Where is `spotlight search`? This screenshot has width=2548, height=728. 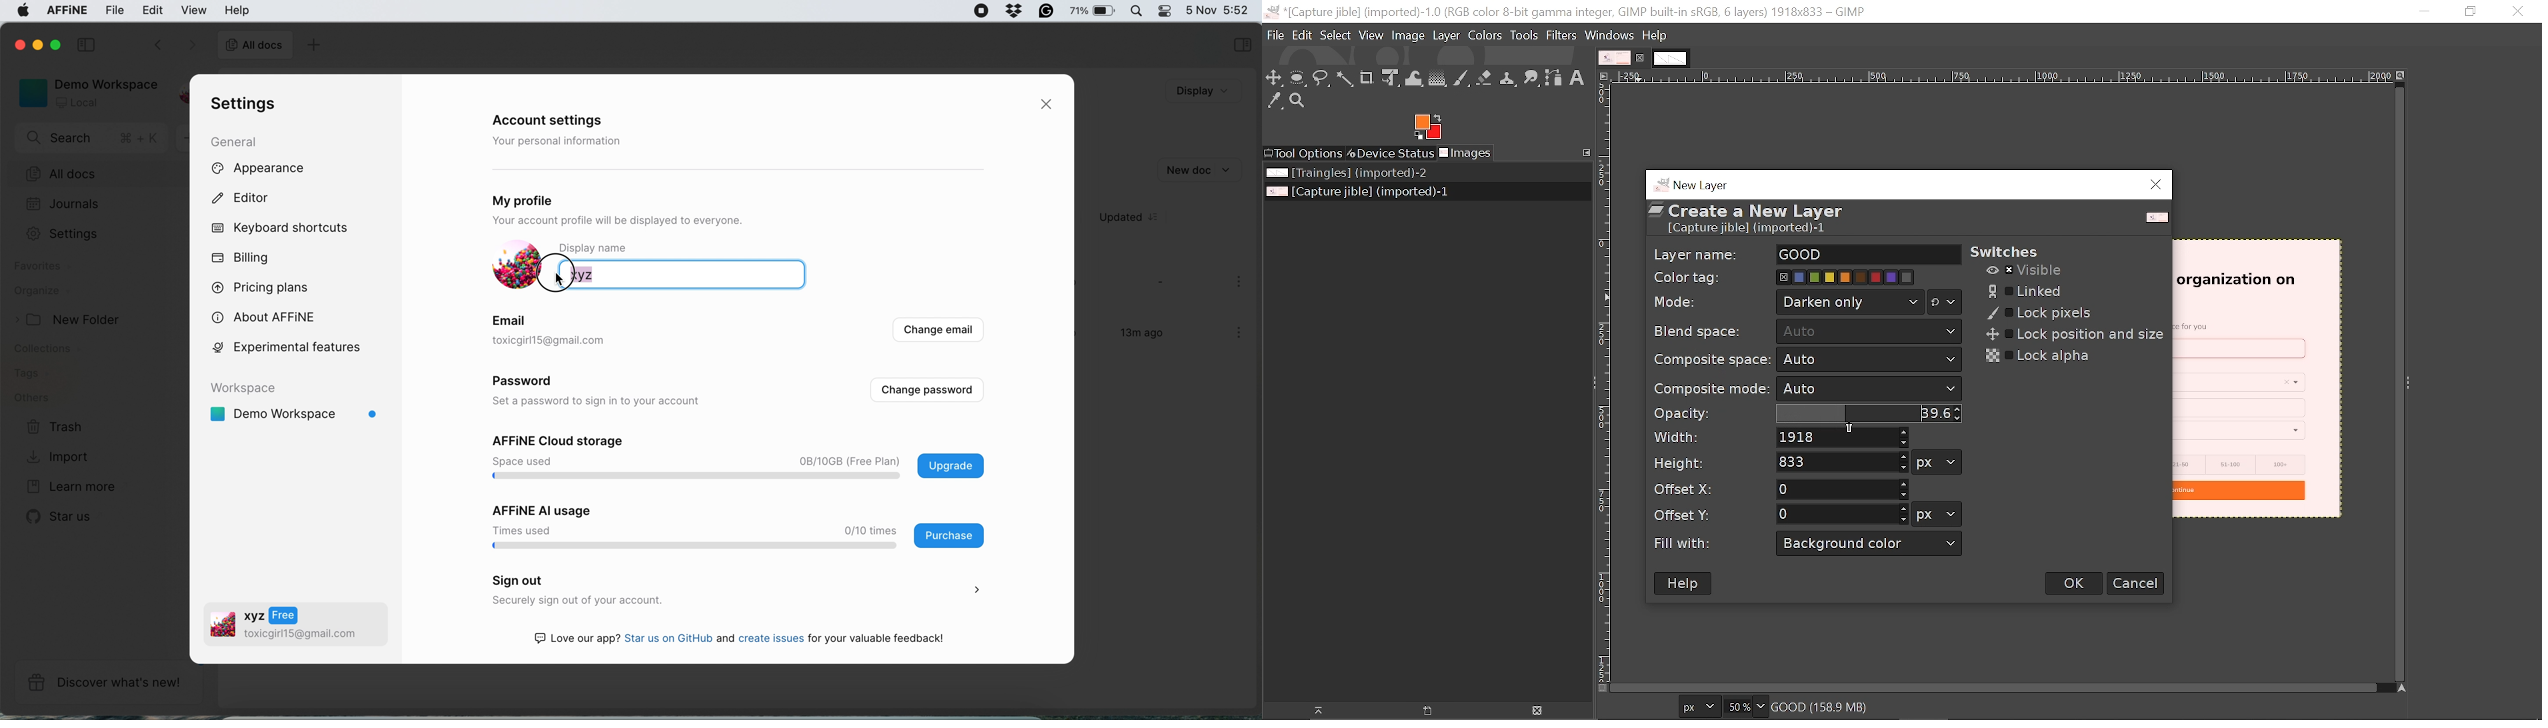
spotlight search is located at coordinates (1135, 10).